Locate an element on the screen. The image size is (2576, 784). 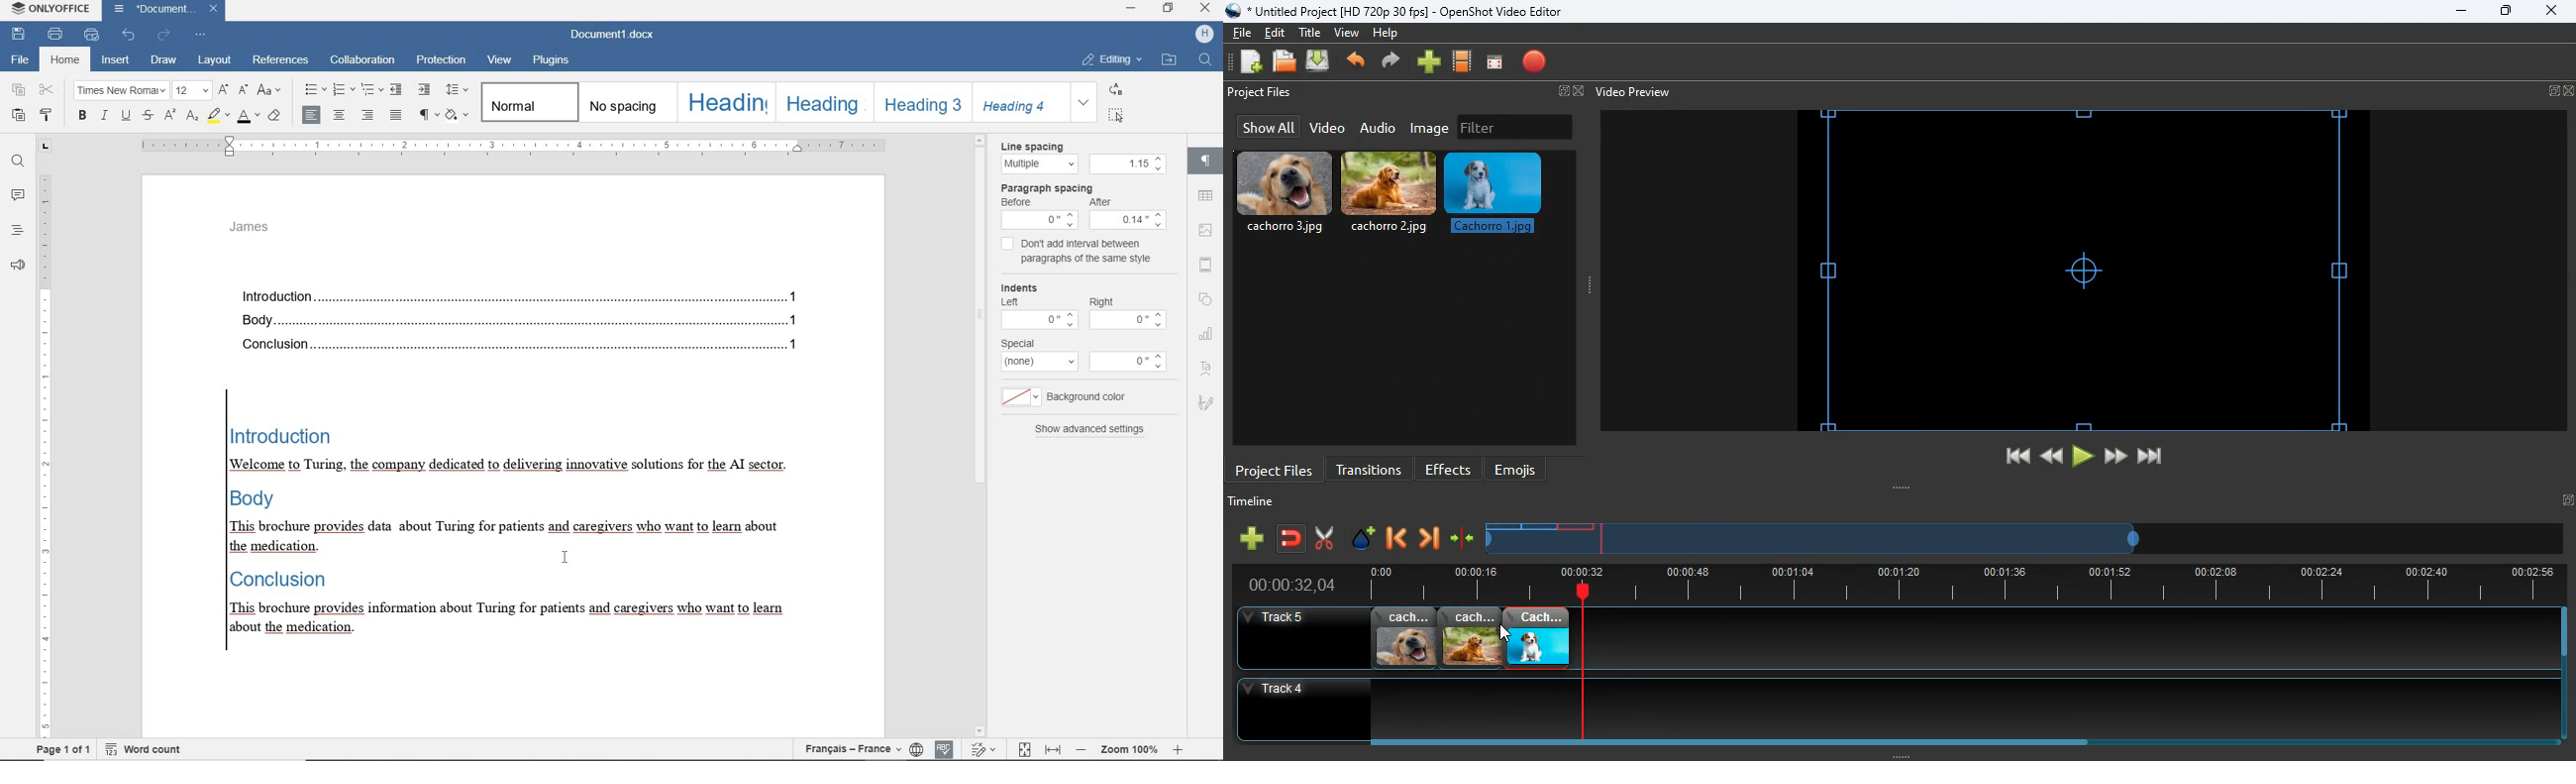
more options is located at coordinates (1129, 321).